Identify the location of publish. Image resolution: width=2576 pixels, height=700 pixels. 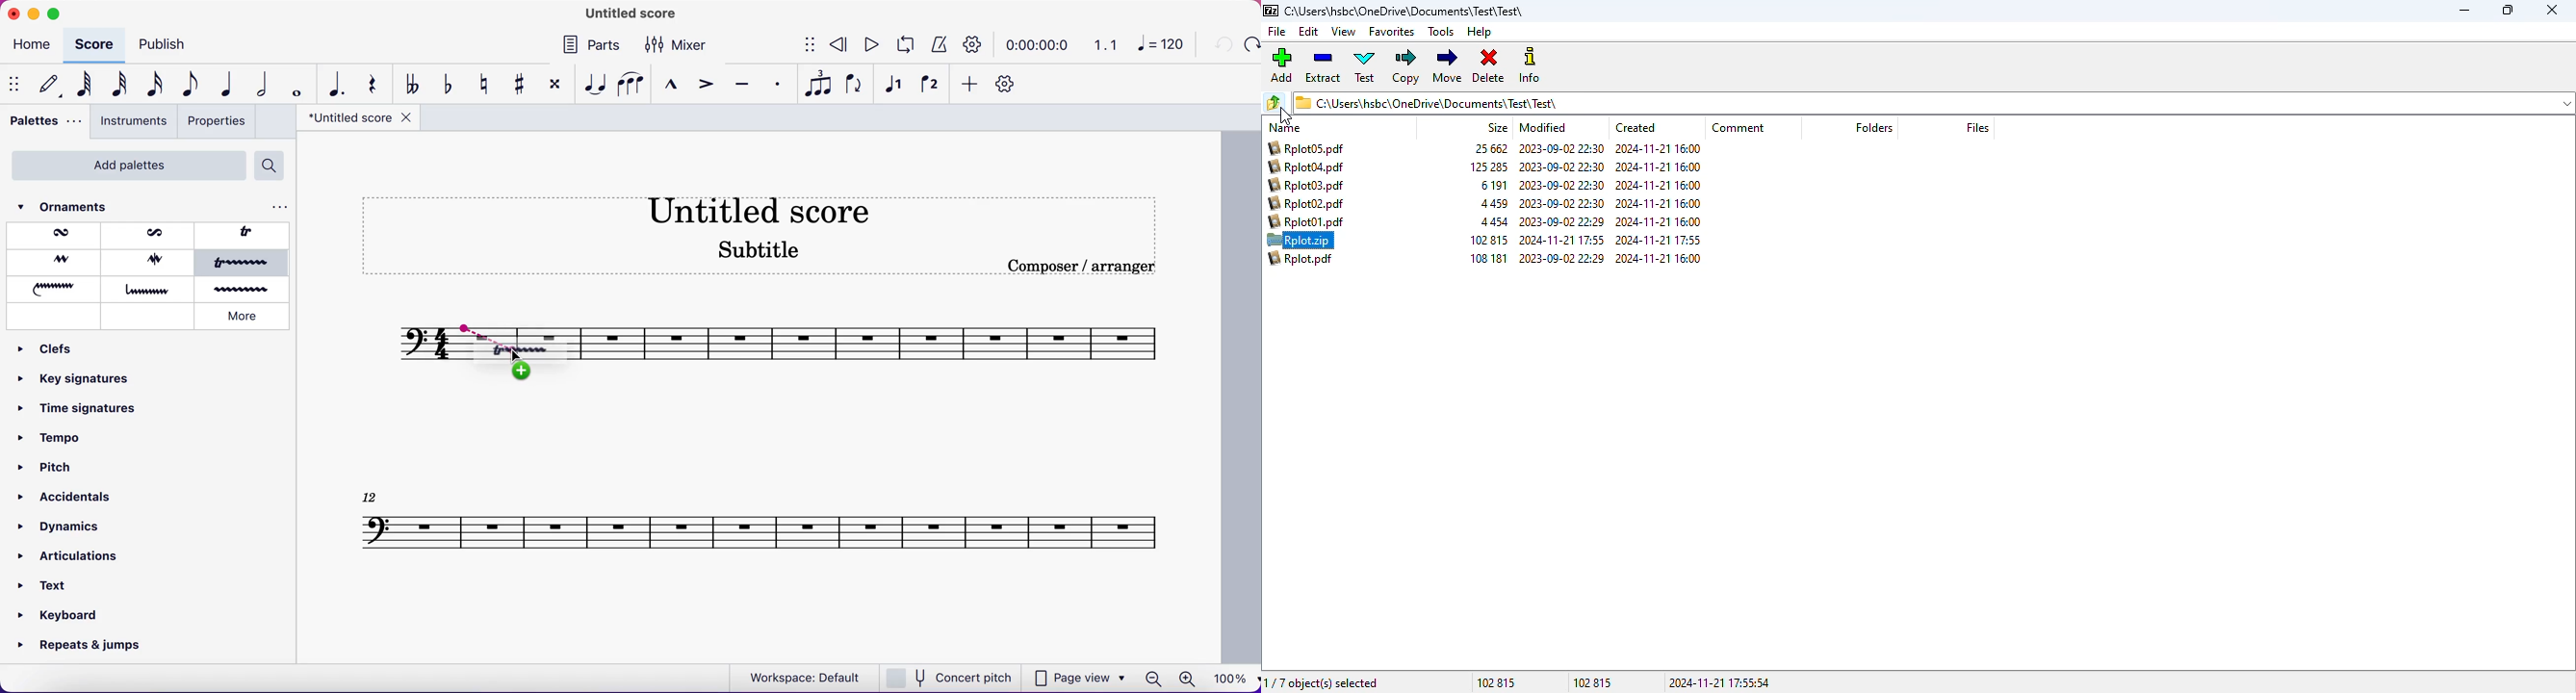
(175, 44).